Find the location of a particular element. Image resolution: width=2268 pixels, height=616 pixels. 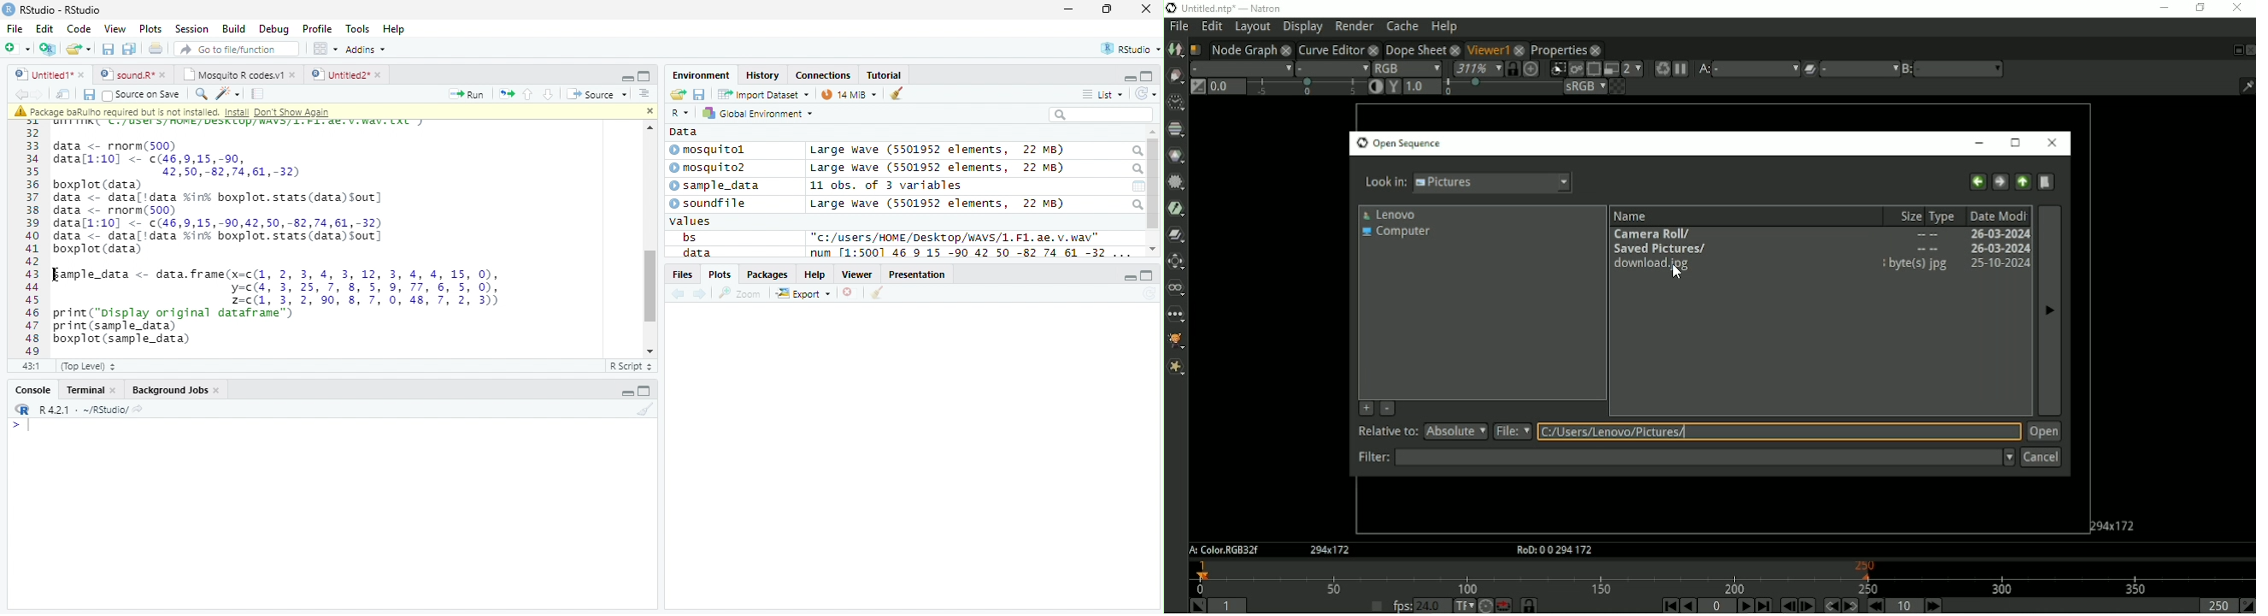

Build is located at coordinates (234, 28).